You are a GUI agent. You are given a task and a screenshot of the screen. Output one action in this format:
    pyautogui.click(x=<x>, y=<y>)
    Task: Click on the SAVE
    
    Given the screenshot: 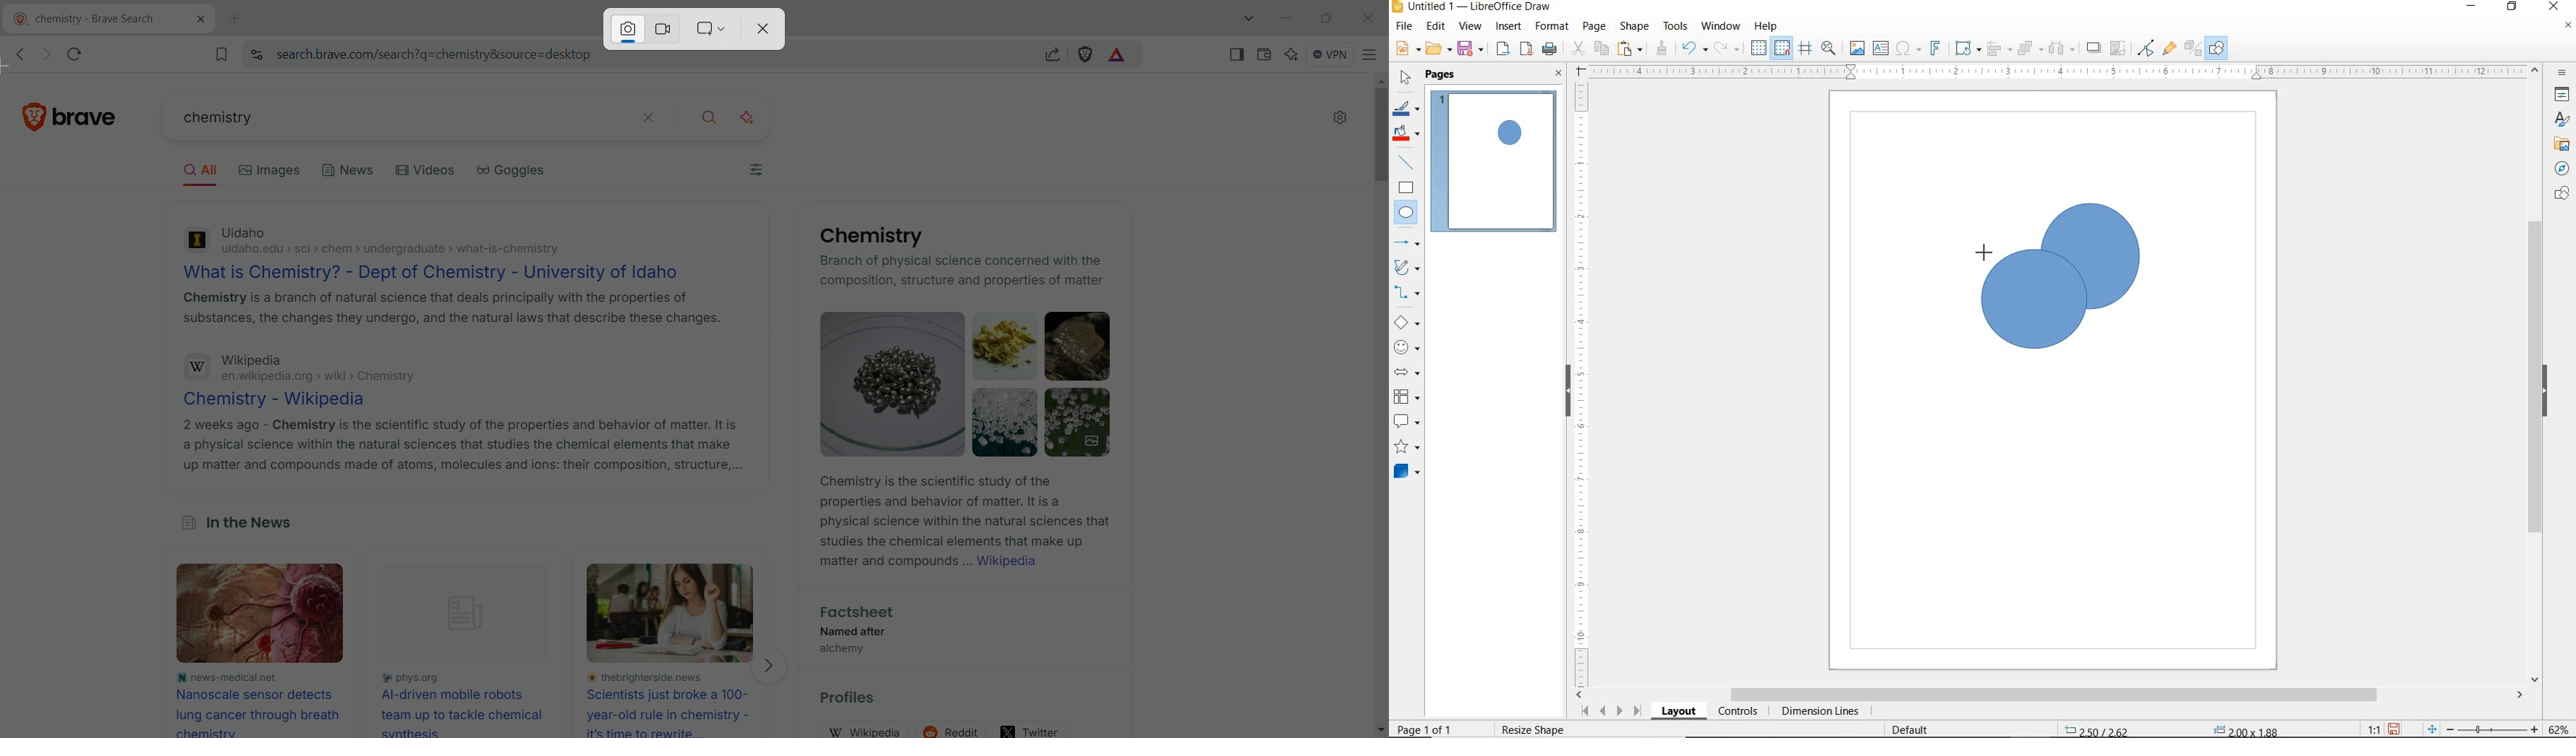 What is the action you would take?
    pyautogui.click(x=2396, y=728)
    